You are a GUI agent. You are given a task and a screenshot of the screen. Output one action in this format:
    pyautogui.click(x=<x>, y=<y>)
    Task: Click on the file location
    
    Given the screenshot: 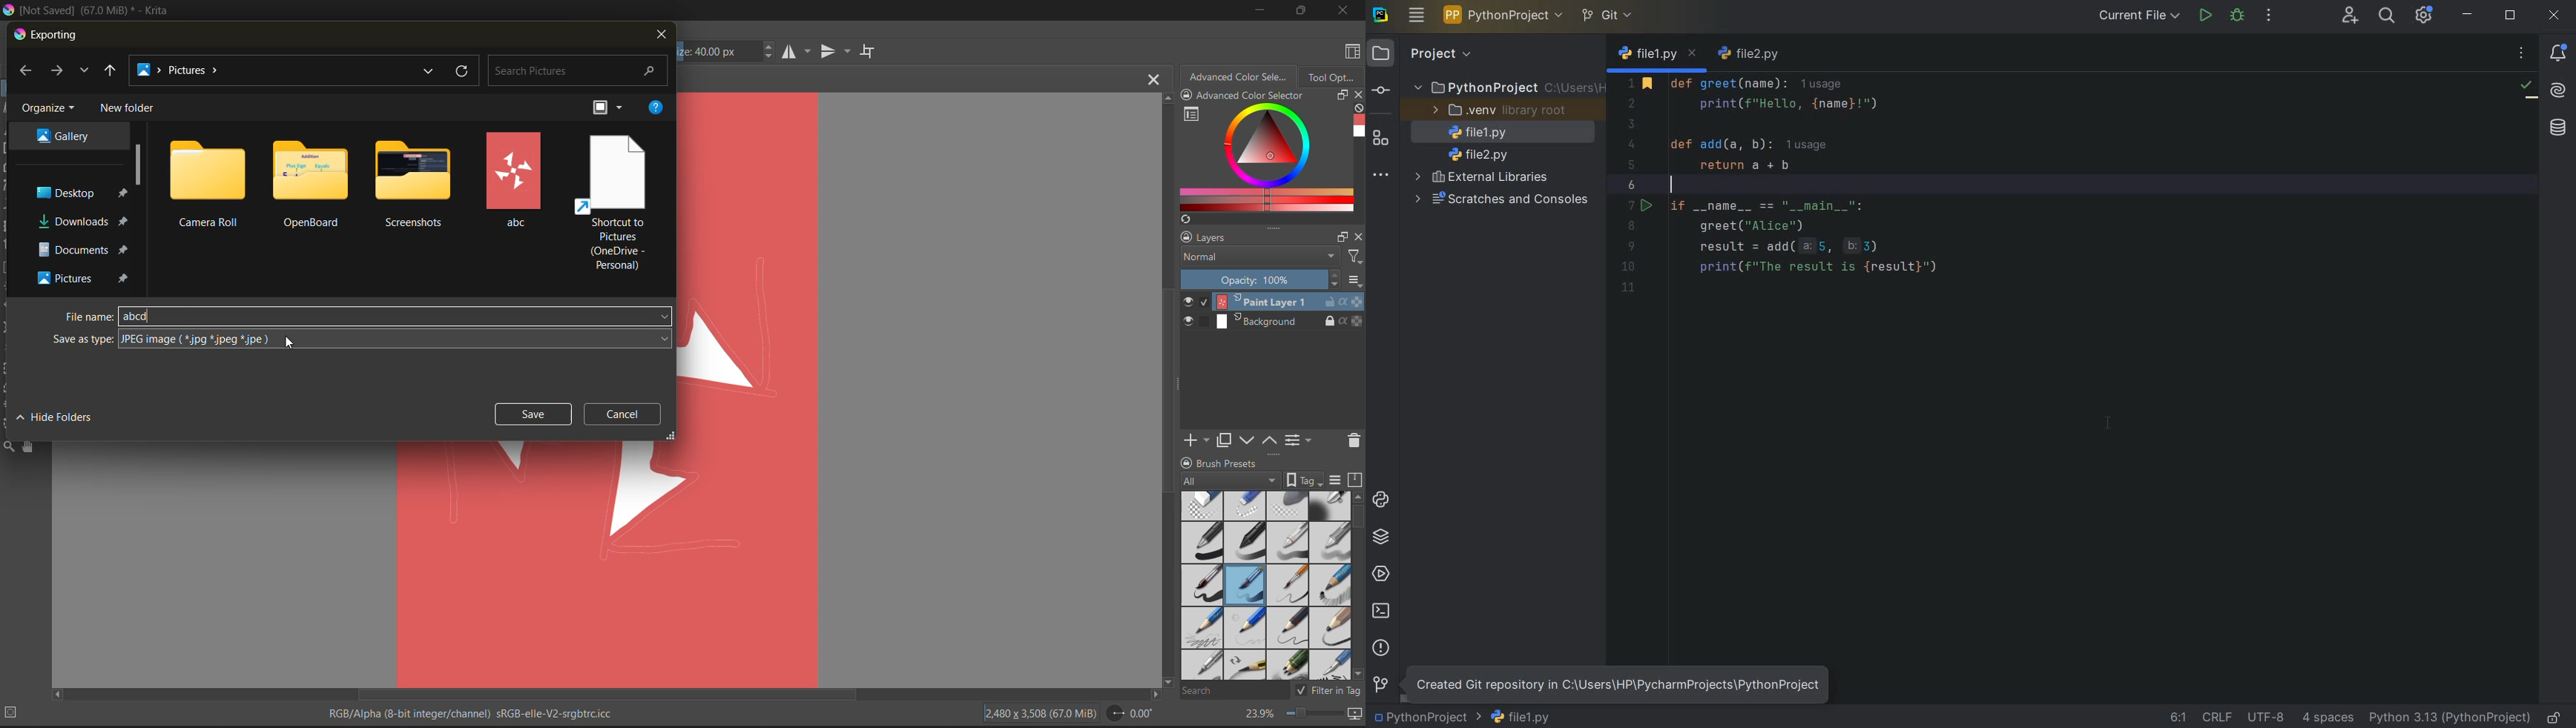 What is the action you would take?
    pyautogui.click(x=274, y=69)
    